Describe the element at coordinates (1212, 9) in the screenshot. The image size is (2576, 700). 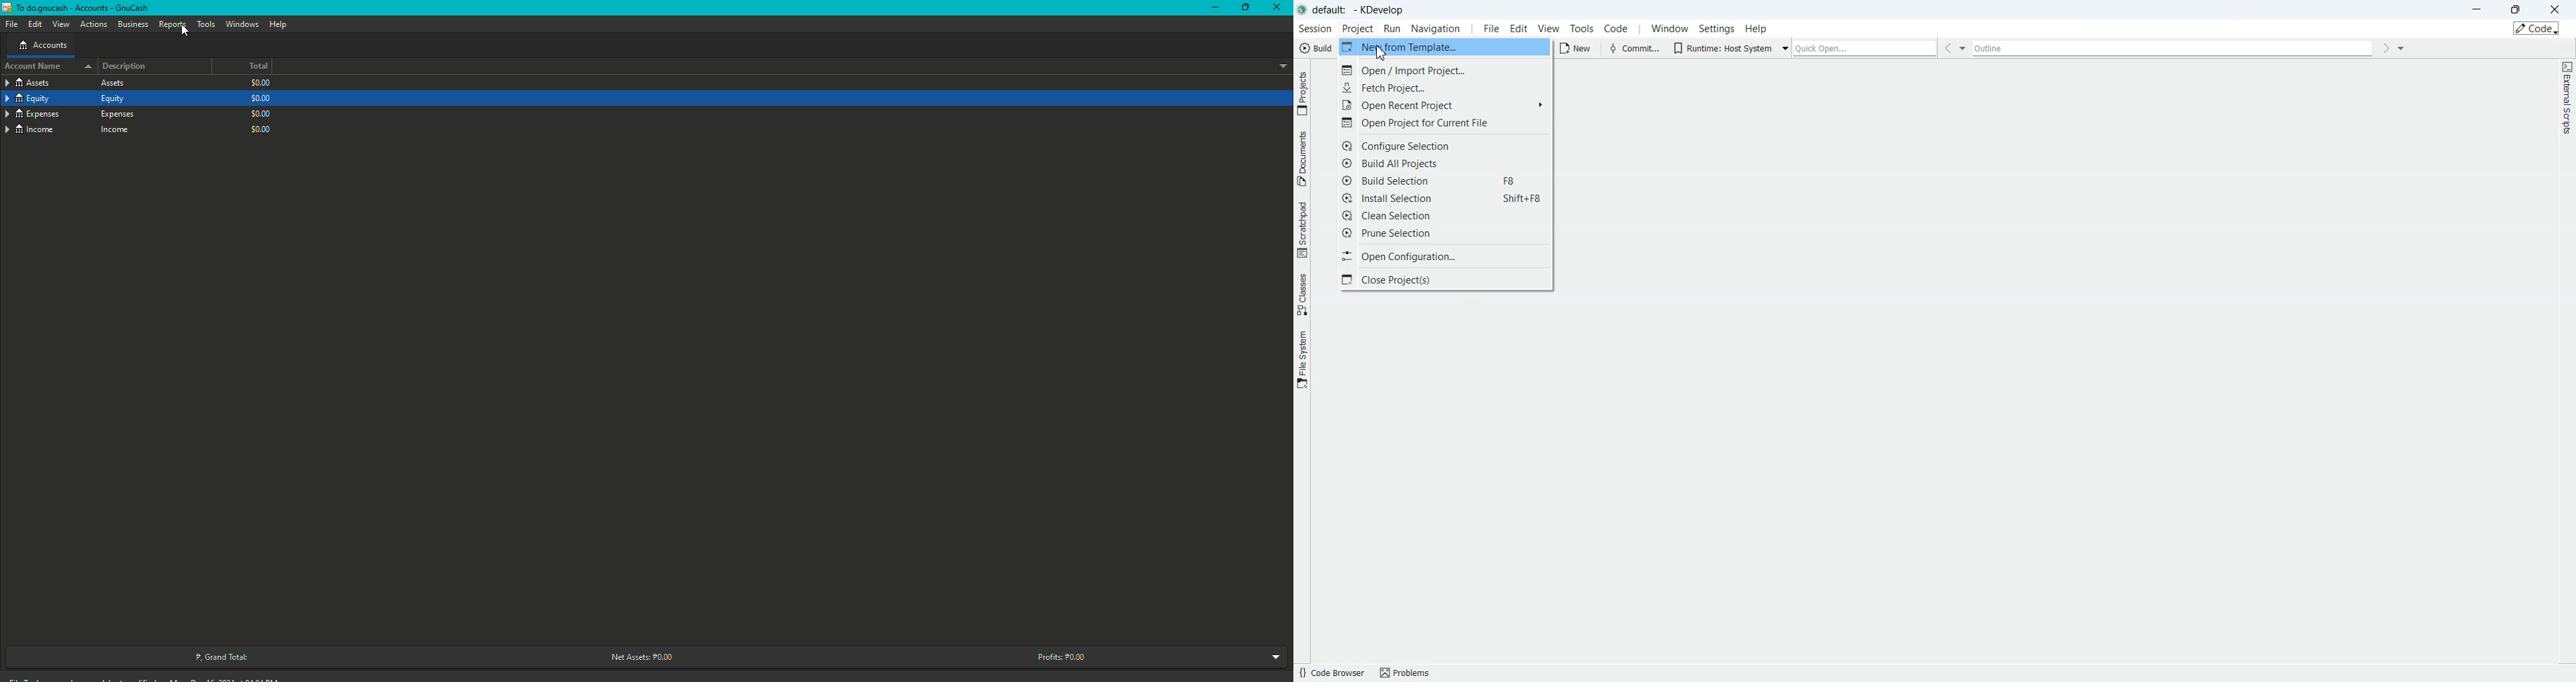
I see `Restore` at that location.